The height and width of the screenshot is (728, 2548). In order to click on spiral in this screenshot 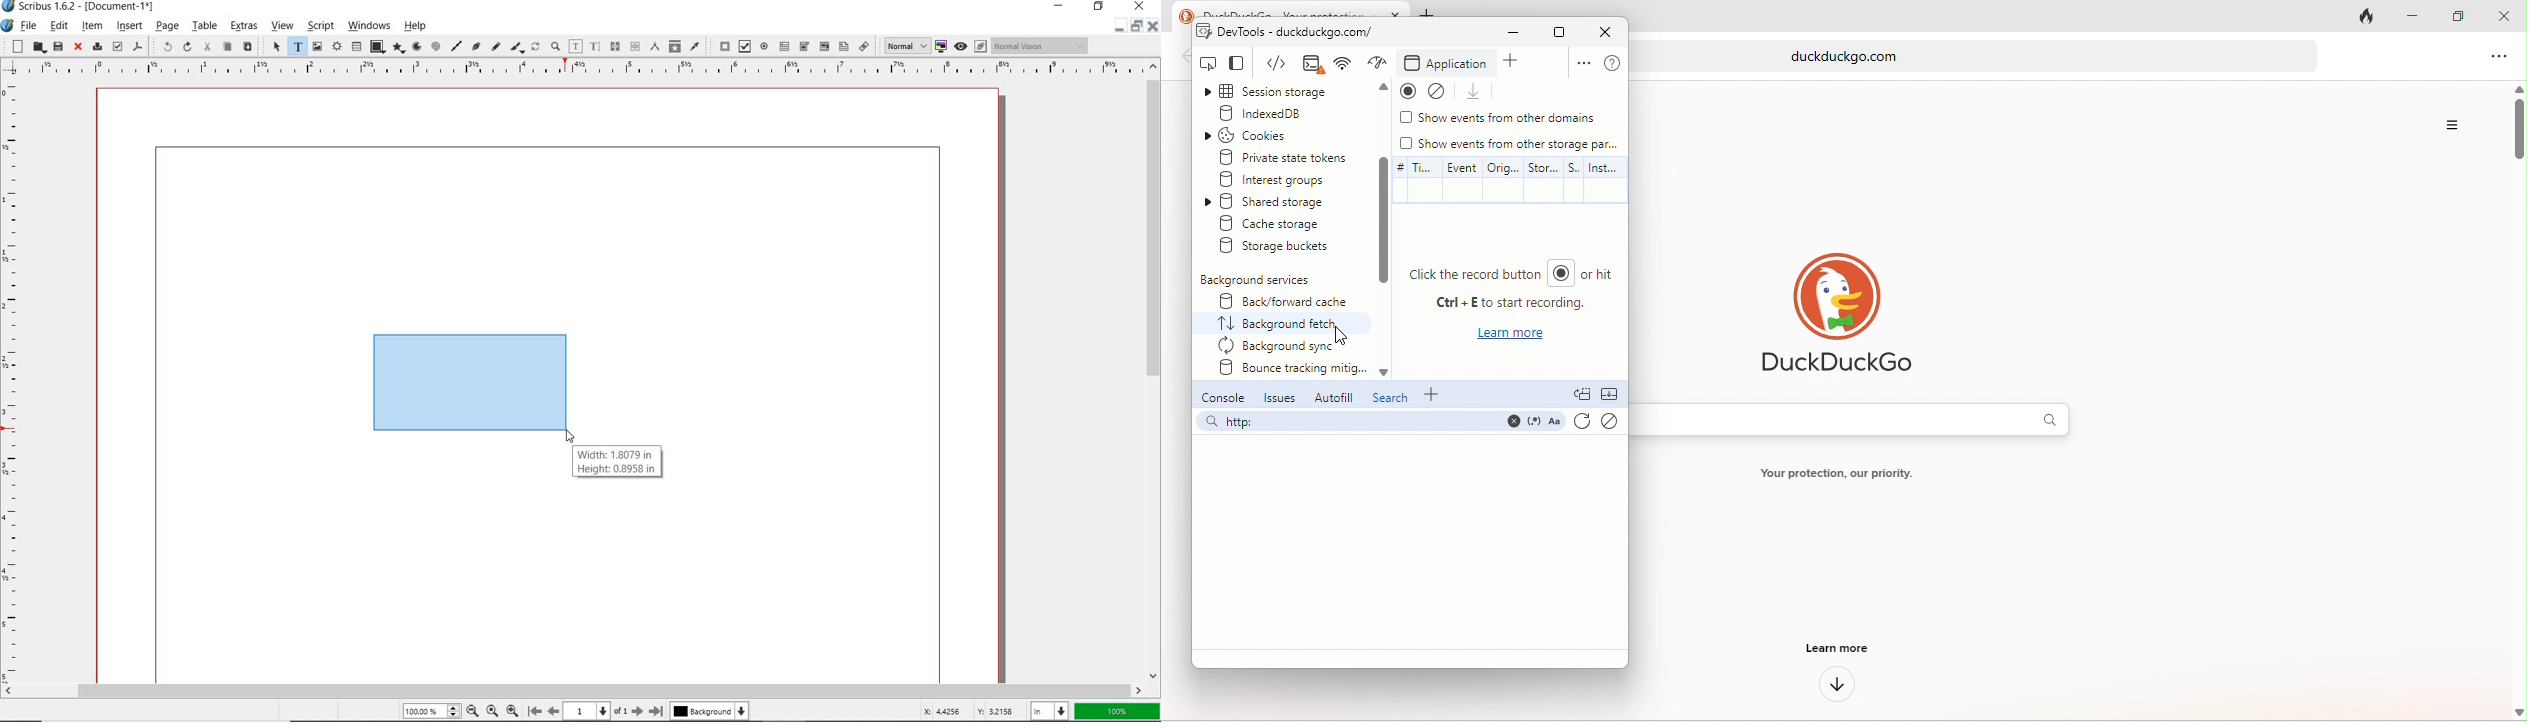, I will do `click(436, 46)`.